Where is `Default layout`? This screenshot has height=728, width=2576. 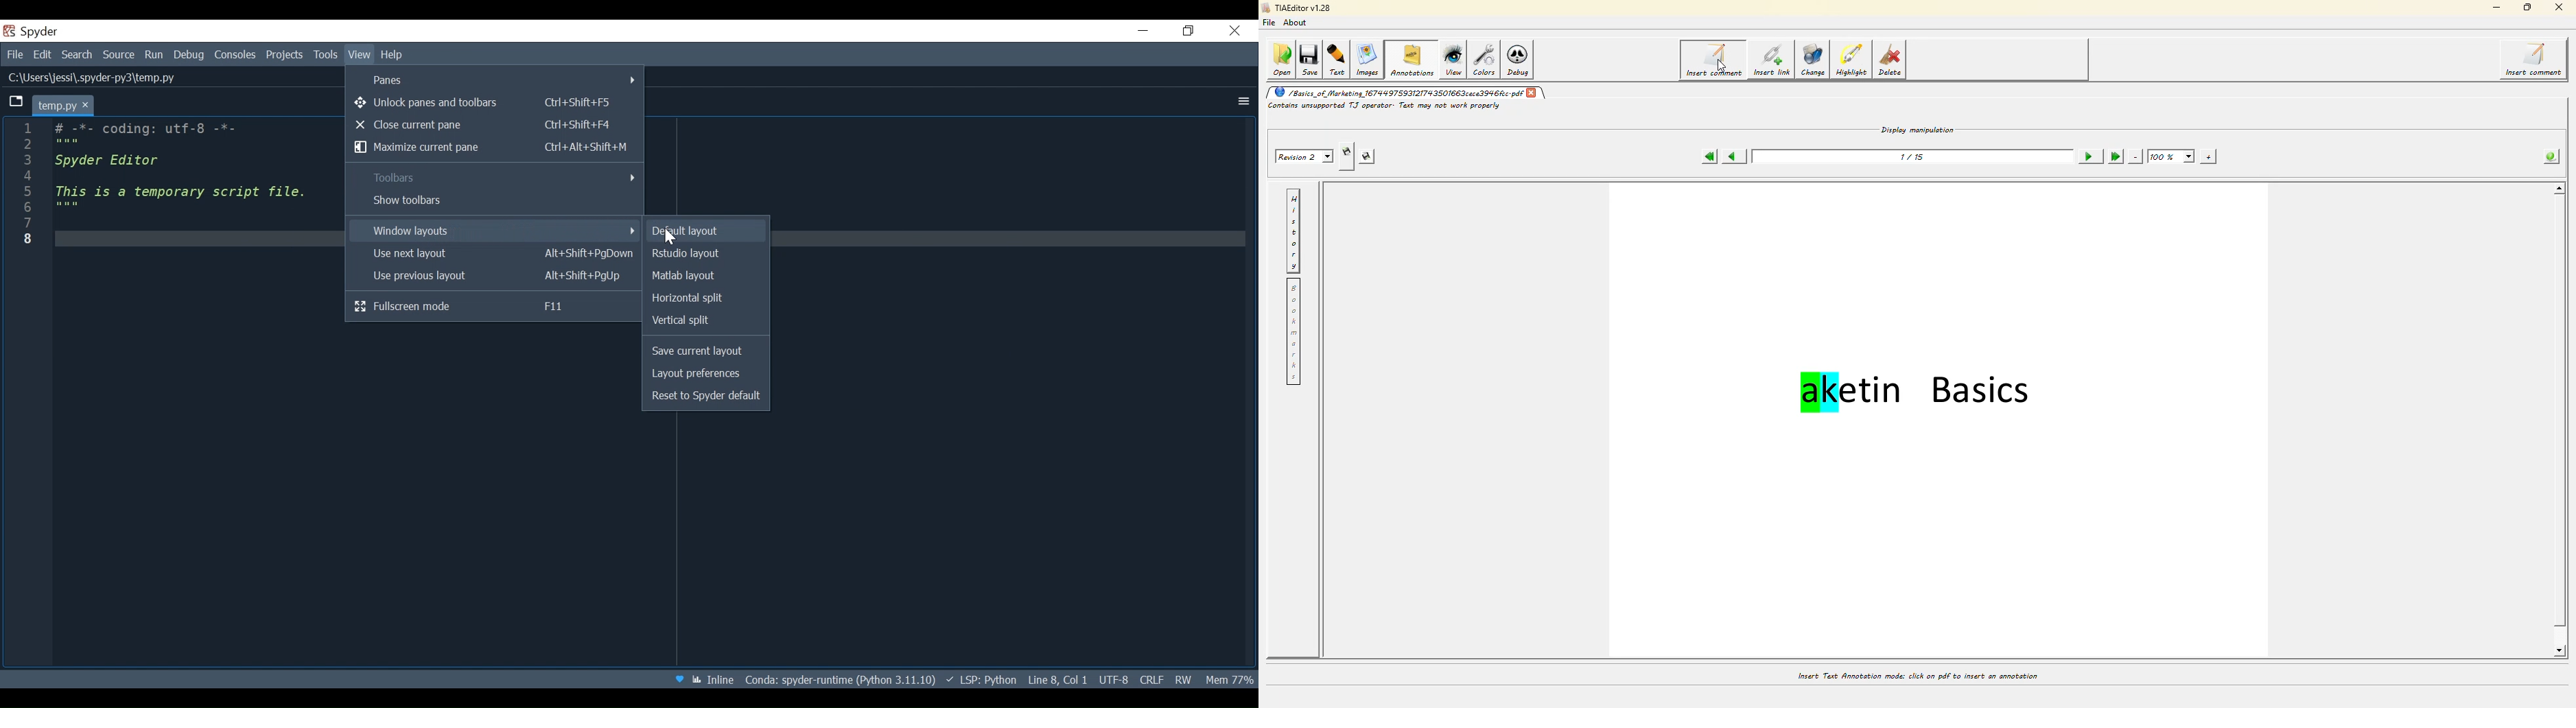 Default layout is located at coordinates (706, 231).